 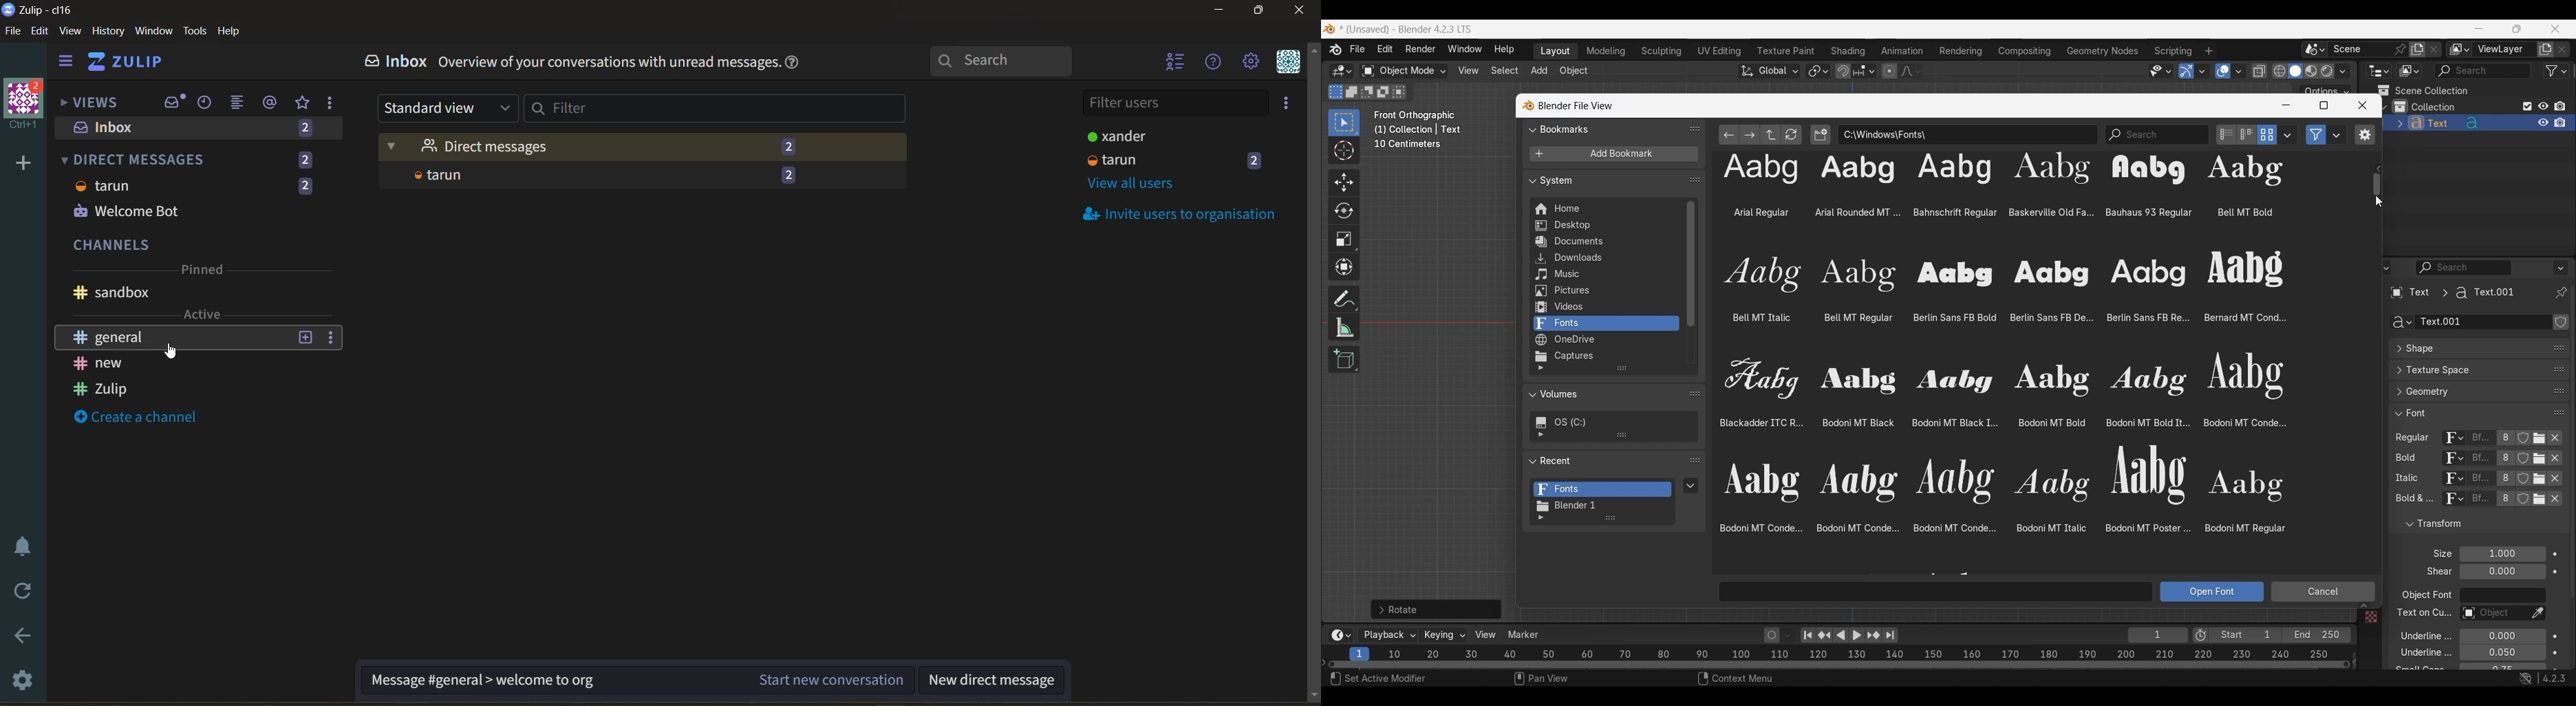 What do you see at coordinates (2422, 614) in the screenshot?
I see `` at bounding box center [2422, 614].